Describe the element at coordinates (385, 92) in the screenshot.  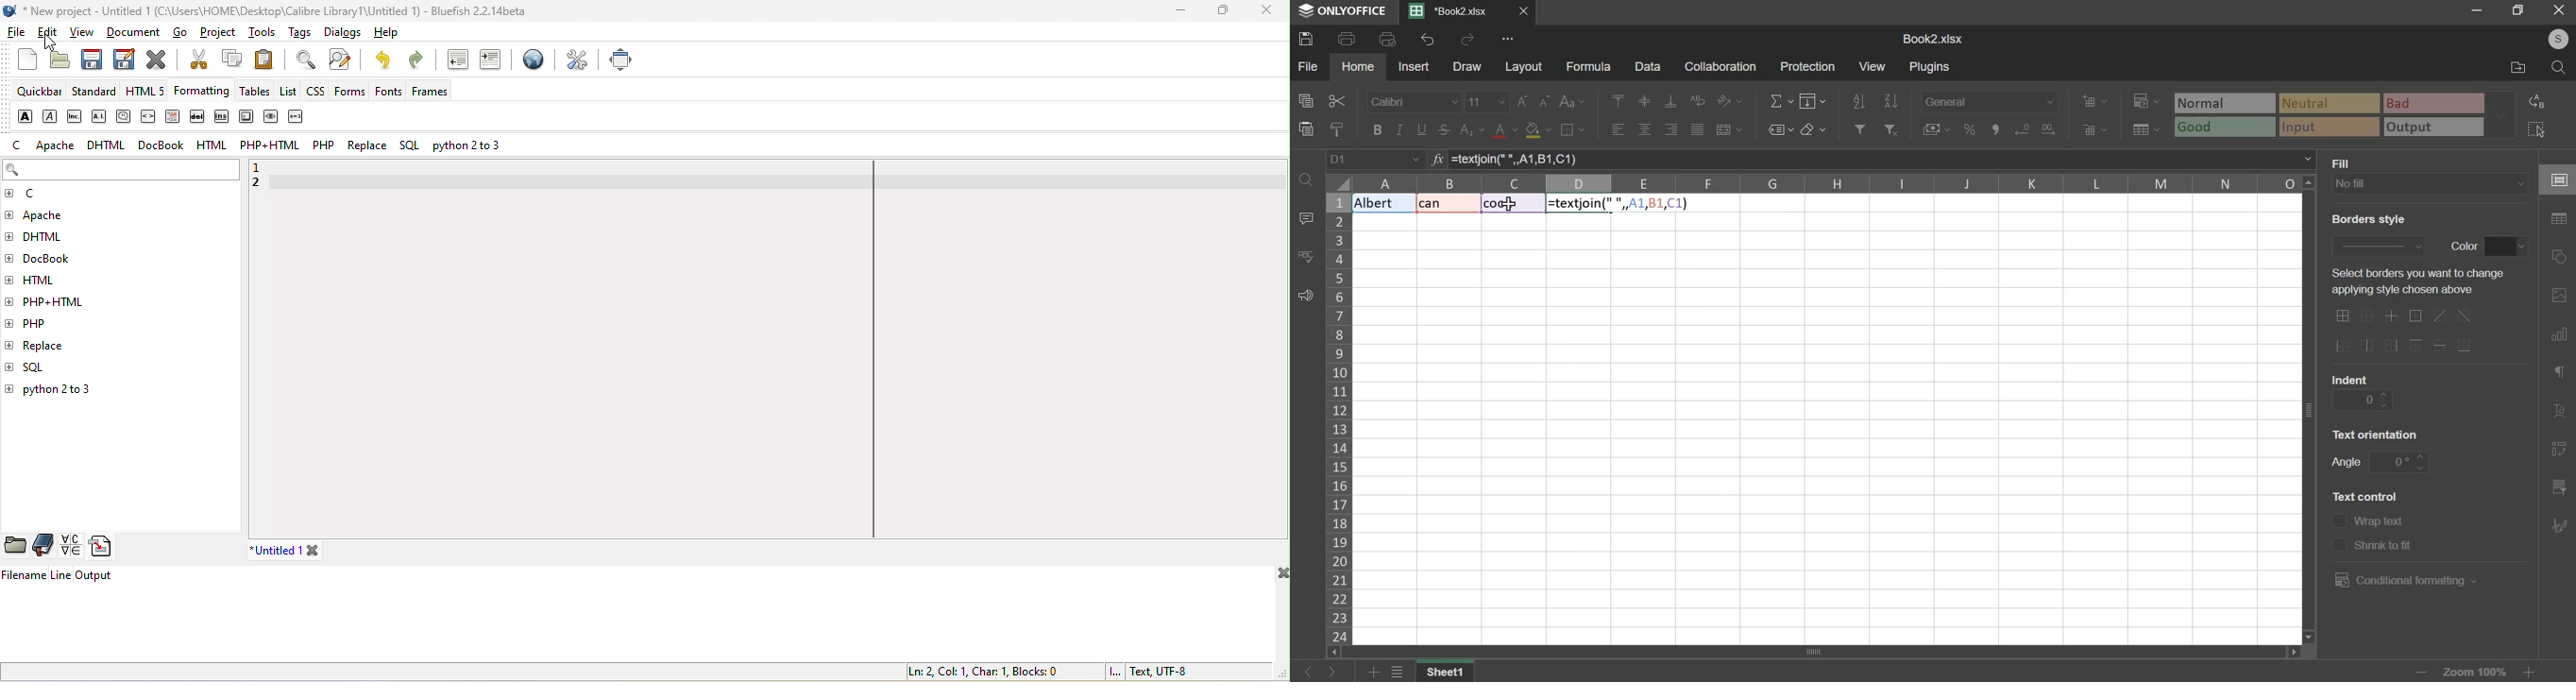
I see `fonts` at that location.